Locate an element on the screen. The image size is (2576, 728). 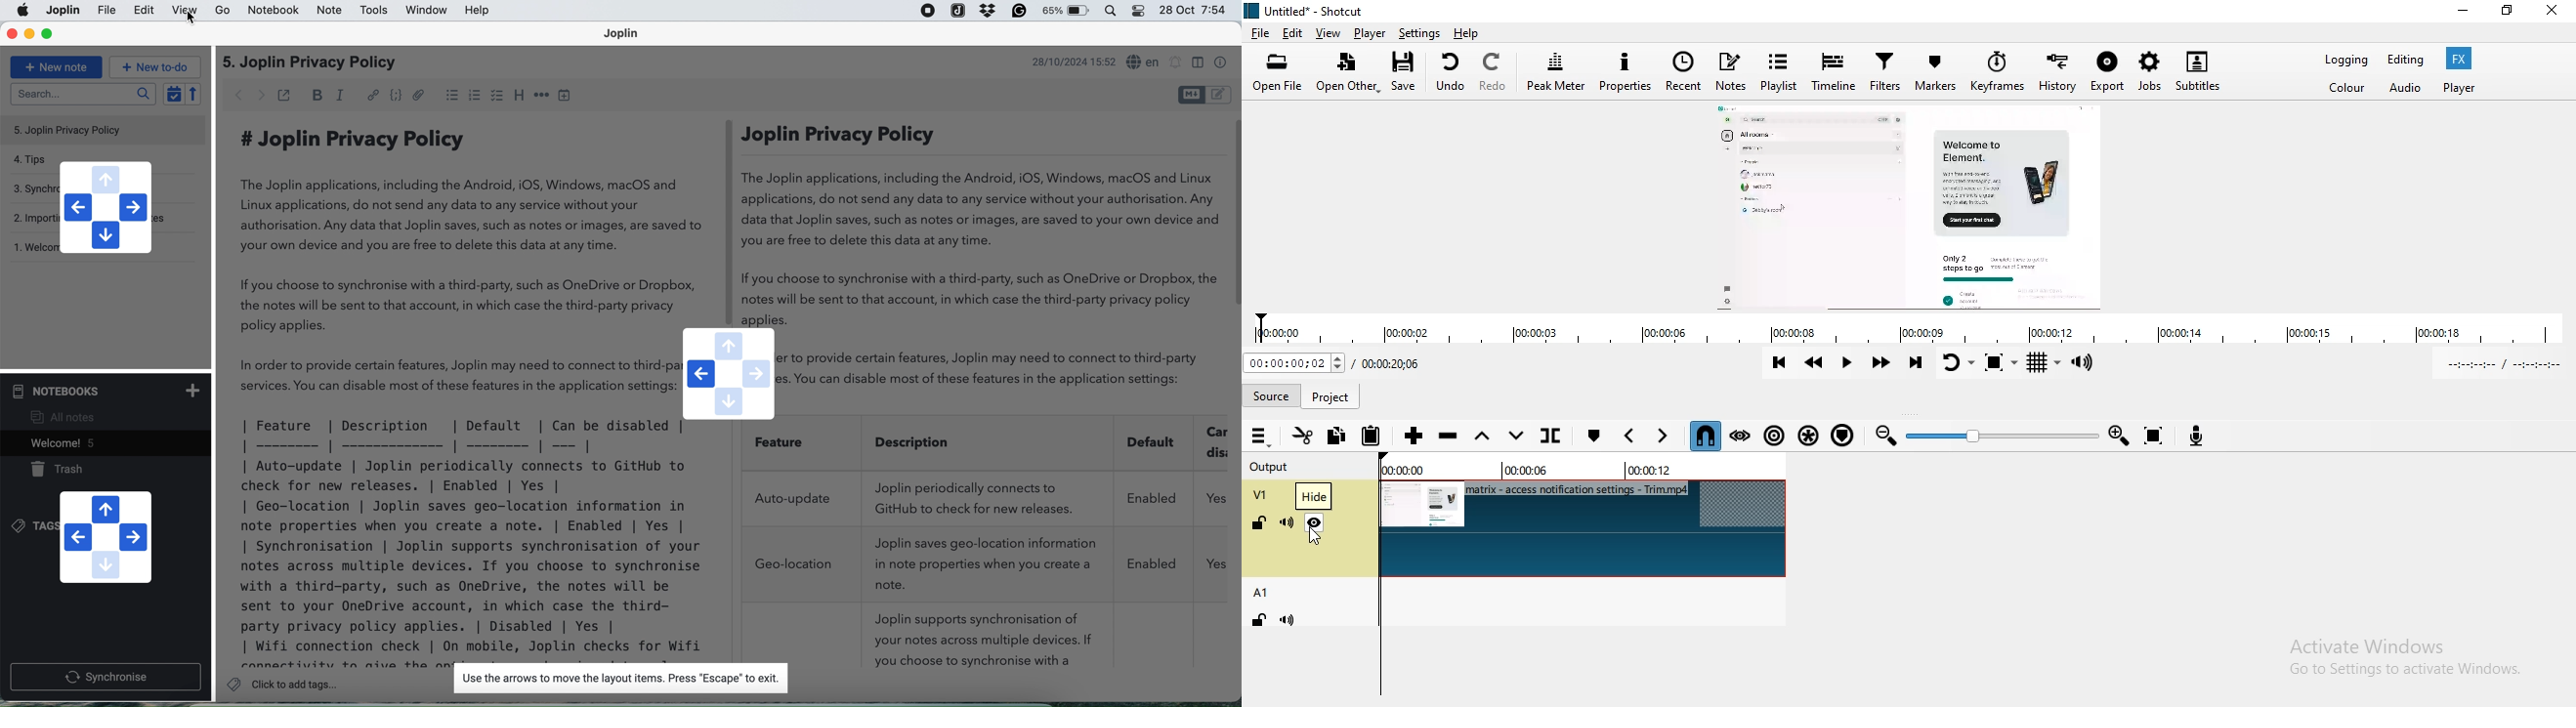
Video track is located at coordinates (1584, 529).